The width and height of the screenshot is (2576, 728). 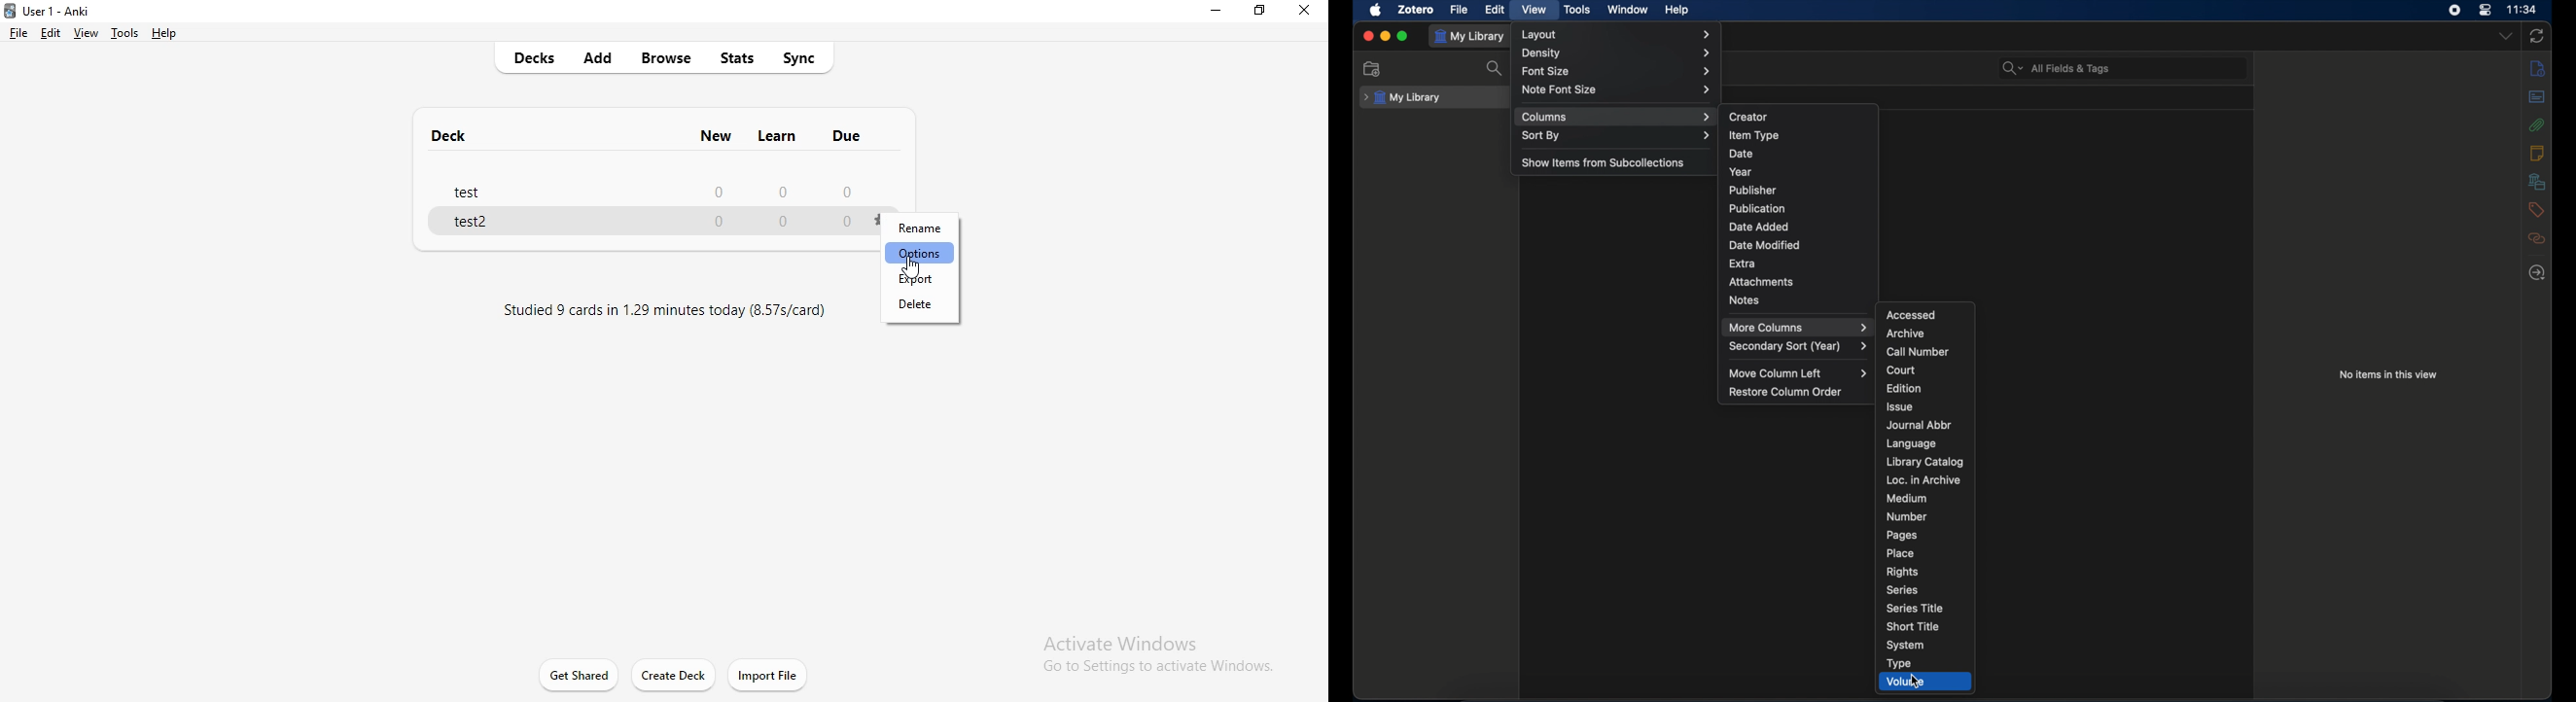 I want to click on creator, so click(x=1749, y=116).